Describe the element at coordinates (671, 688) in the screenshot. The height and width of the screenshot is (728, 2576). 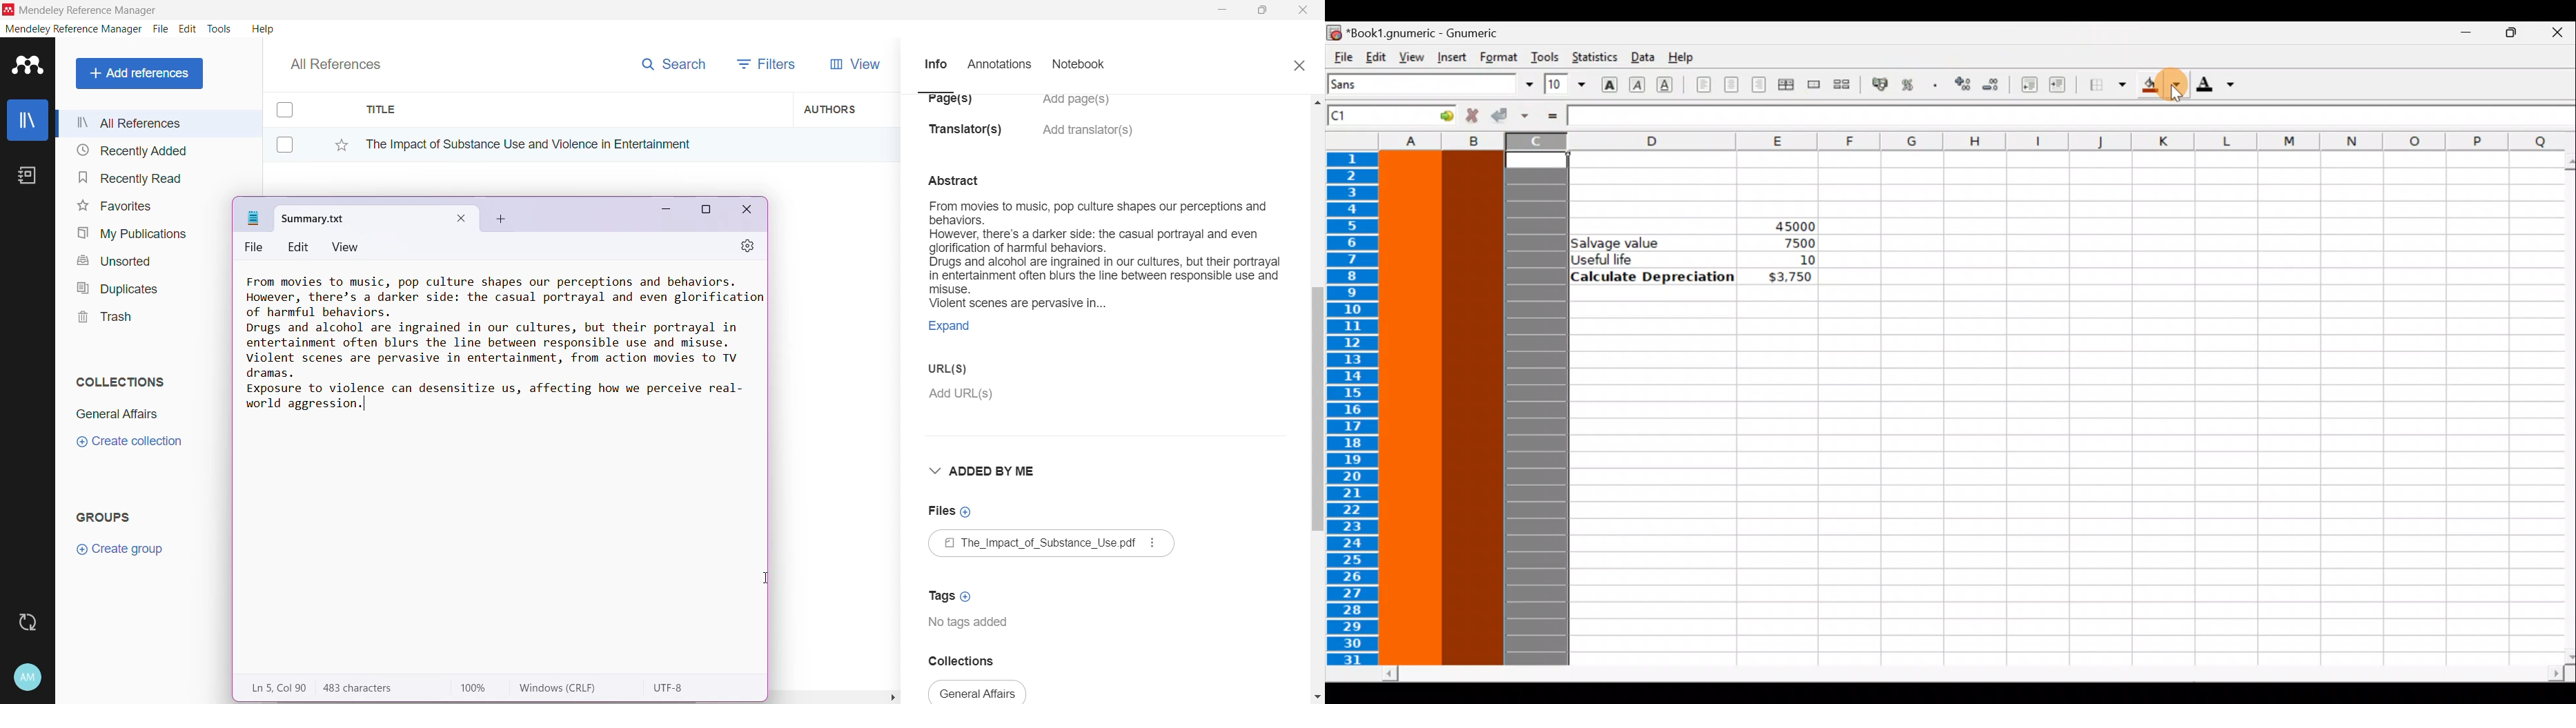
I see `Character encoding used` at that location.